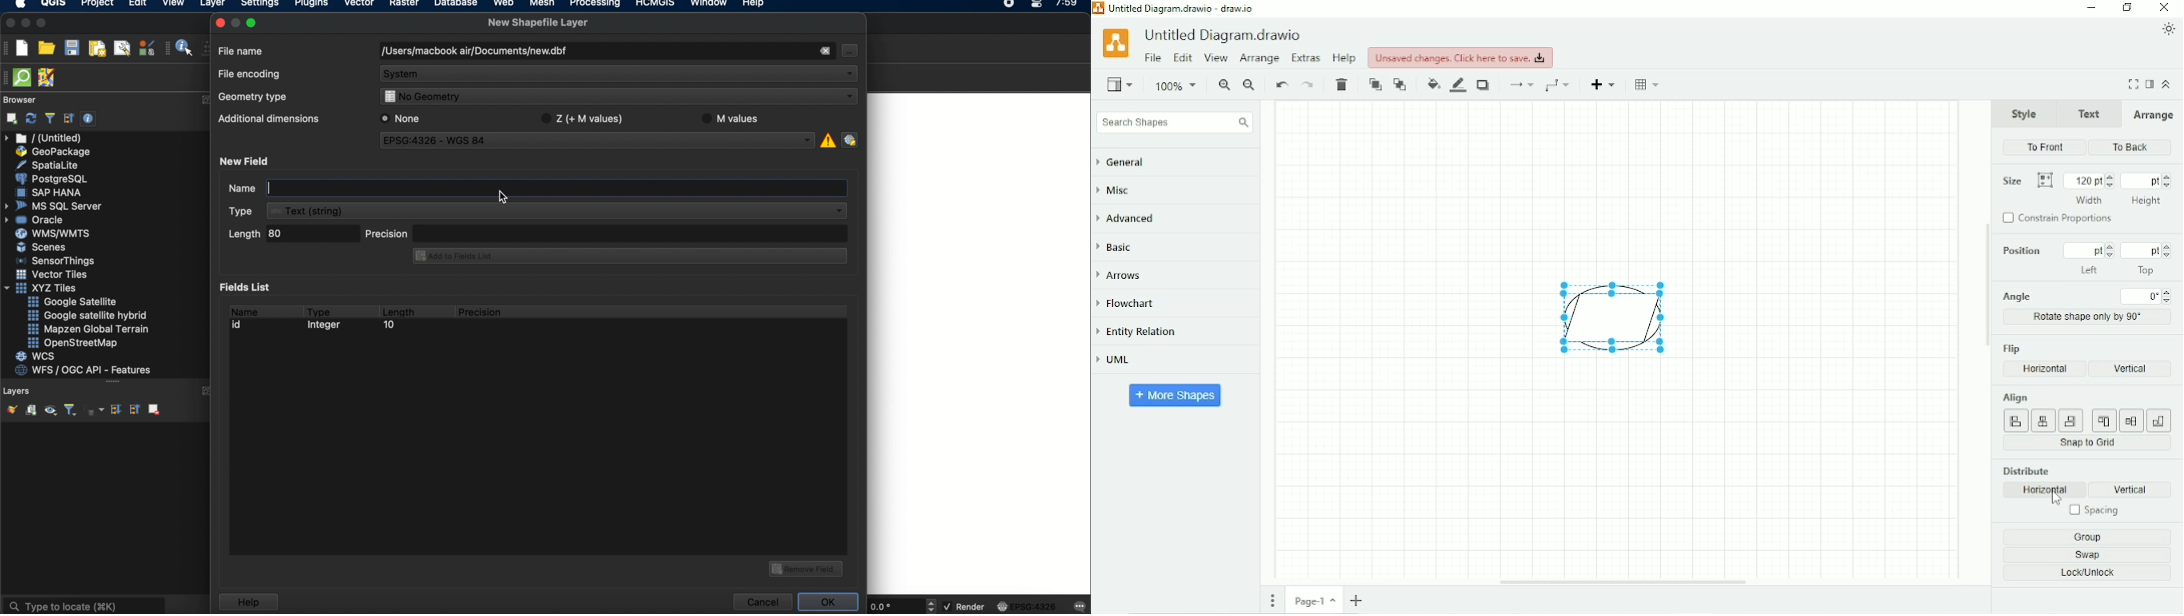  I want to click on Snap to grid, so click(2088, 443).